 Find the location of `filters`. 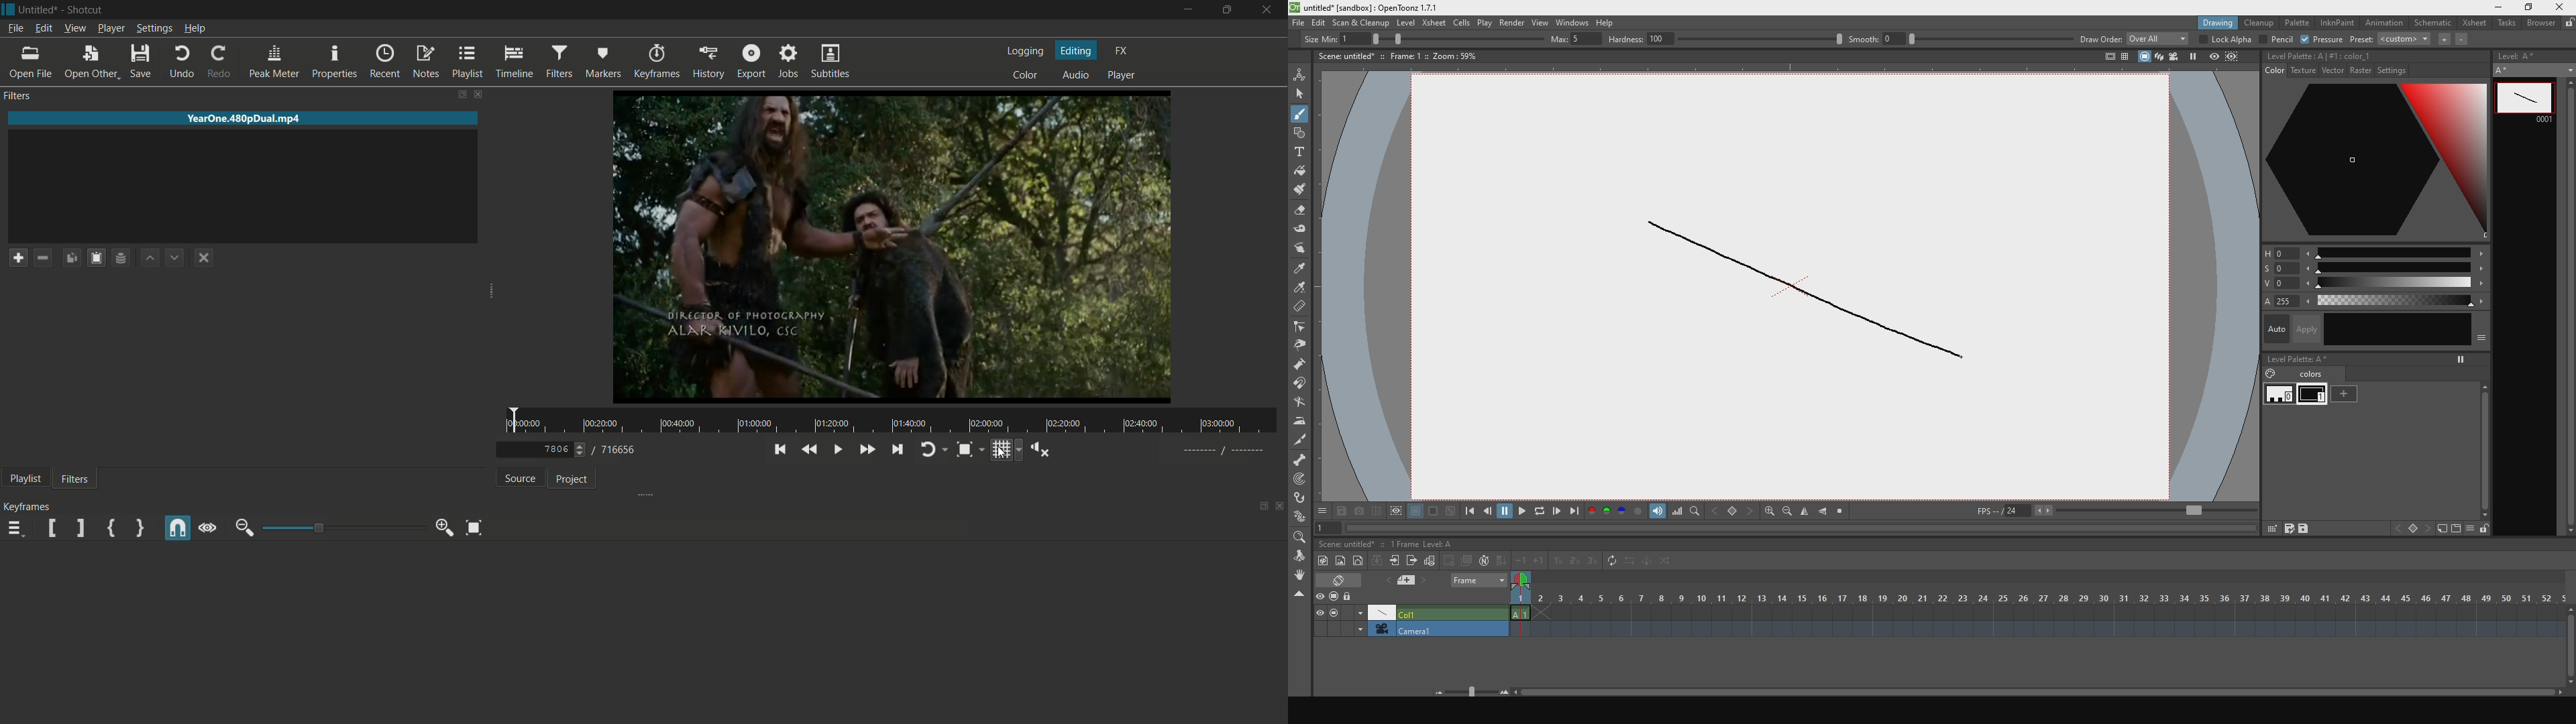

filters is located at coordinates (17, 96).